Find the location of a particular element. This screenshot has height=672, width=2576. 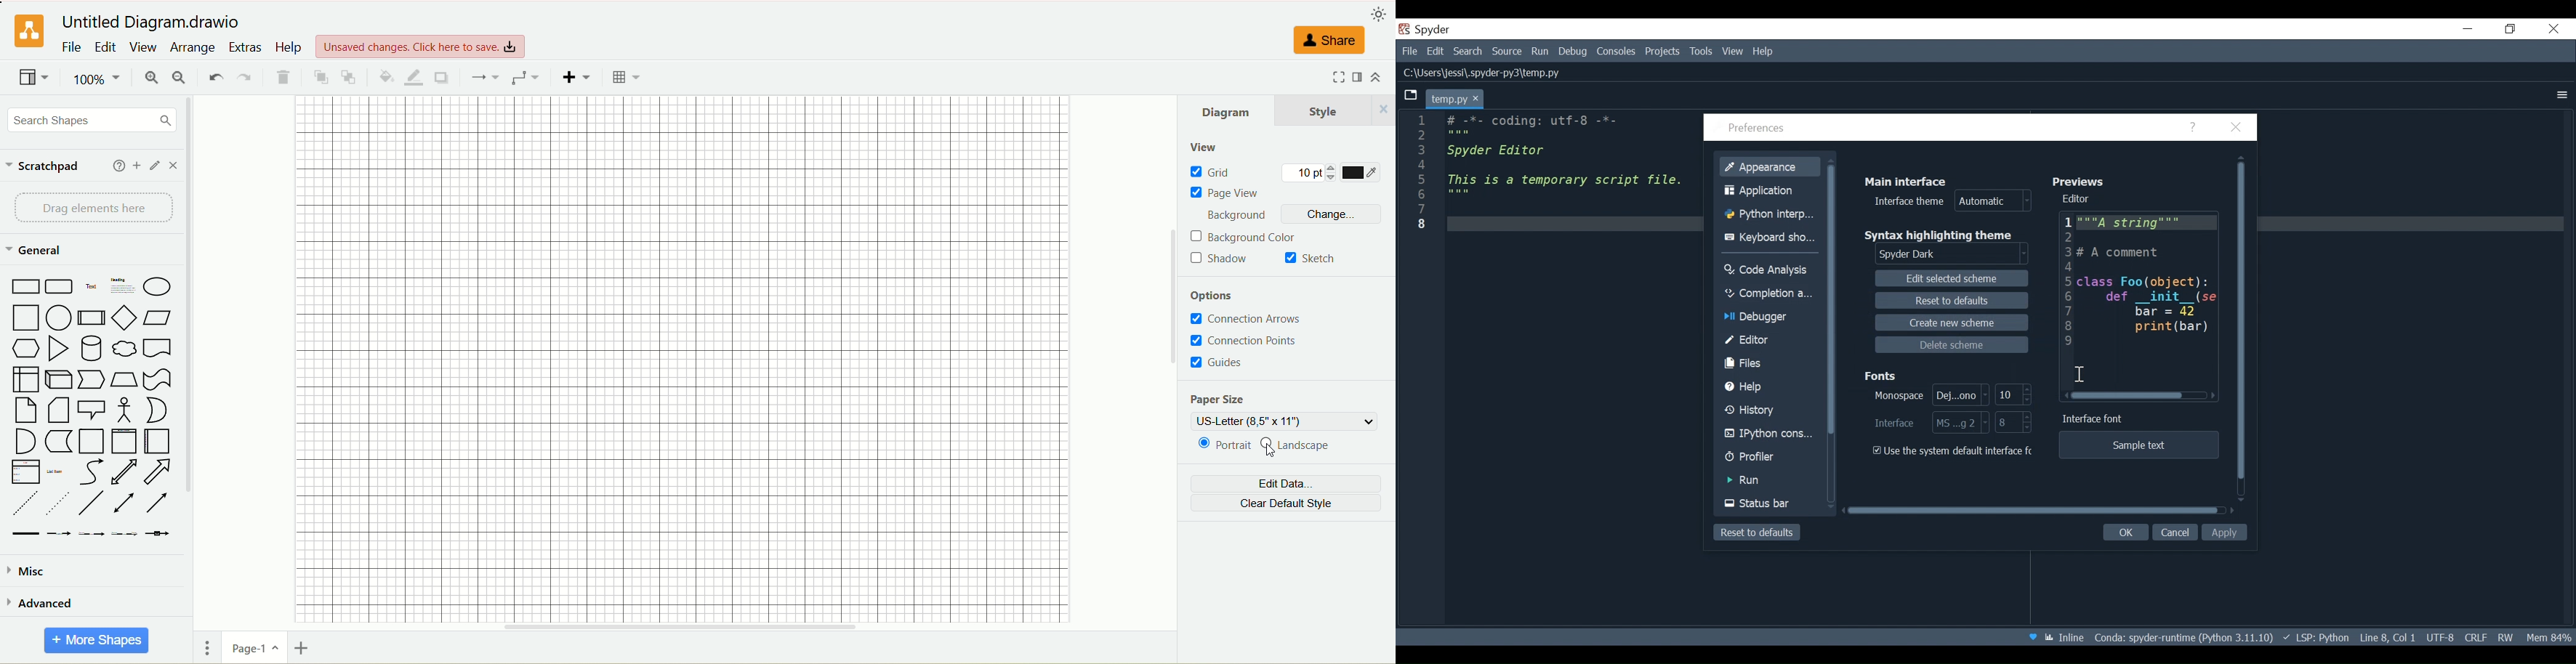

Horizontal Scroll bar is located at coordinates (2032, 510).